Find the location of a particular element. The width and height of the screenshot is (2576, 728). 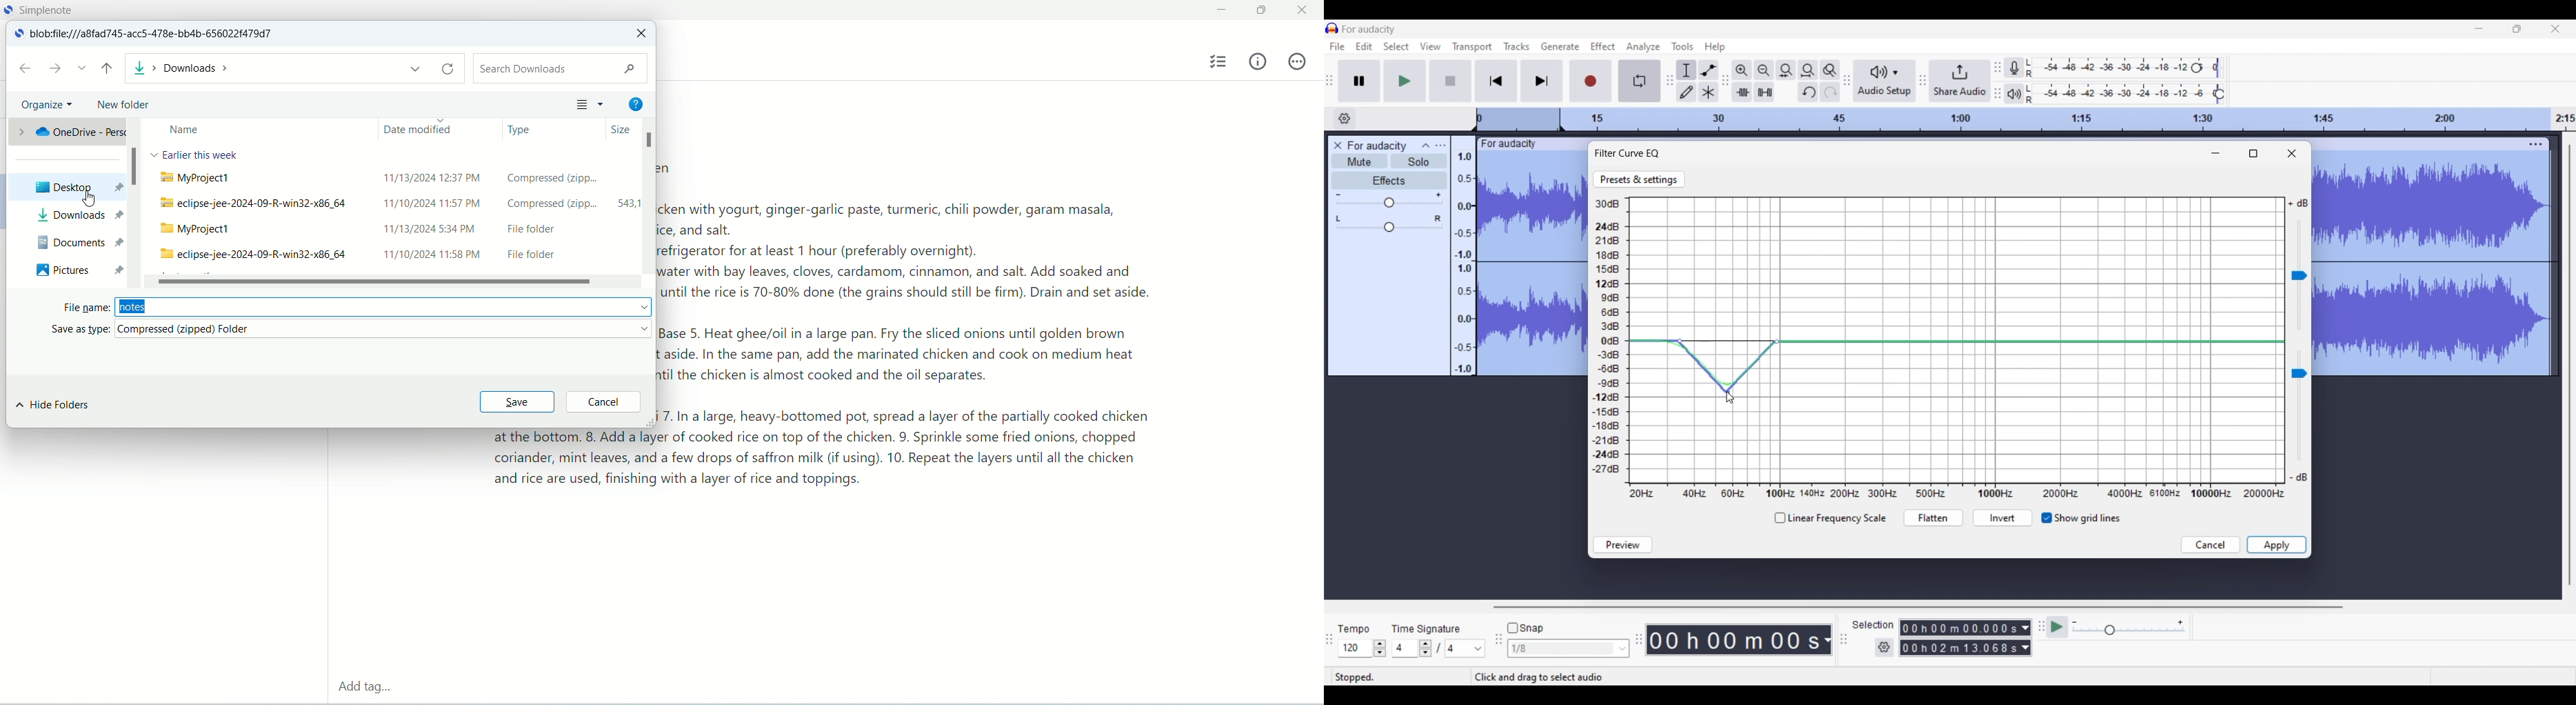

Effects is located at coordinates (1389, 180).